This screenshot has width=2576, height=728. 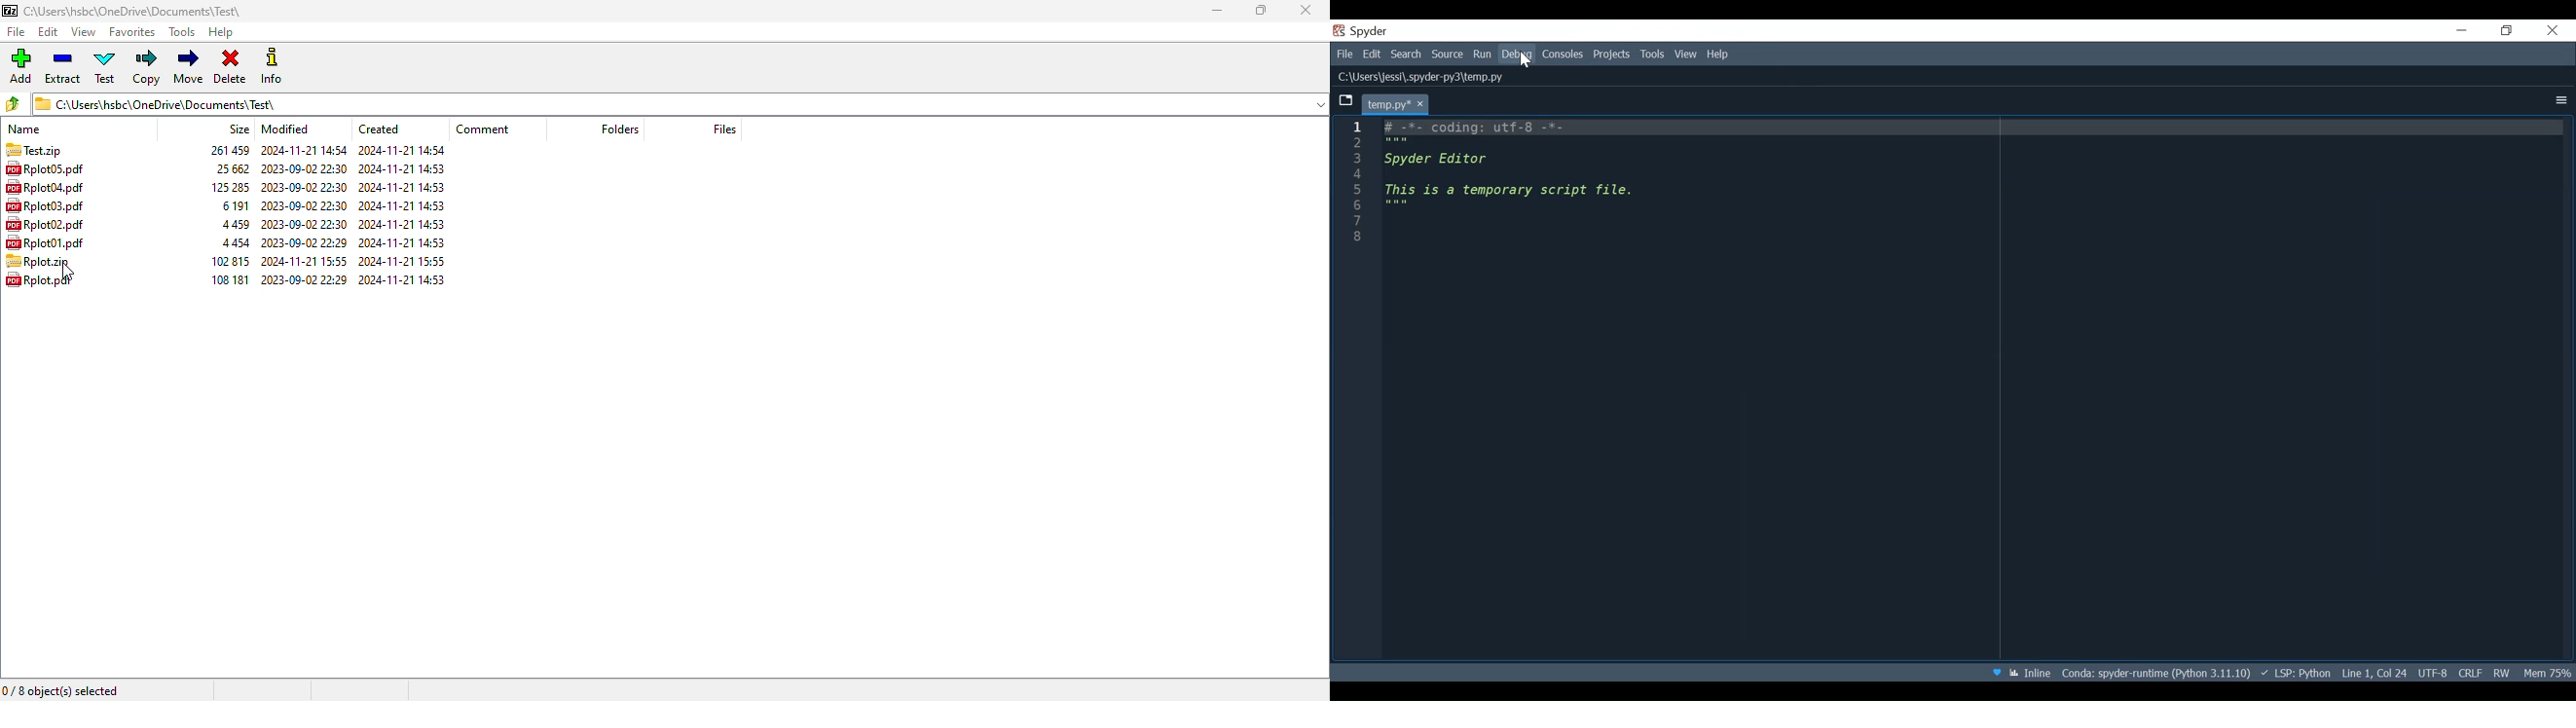 What do you see at coordinates (1374, 55) in the screenshot?
I see `Edit` at bounding box center [1374, 55].